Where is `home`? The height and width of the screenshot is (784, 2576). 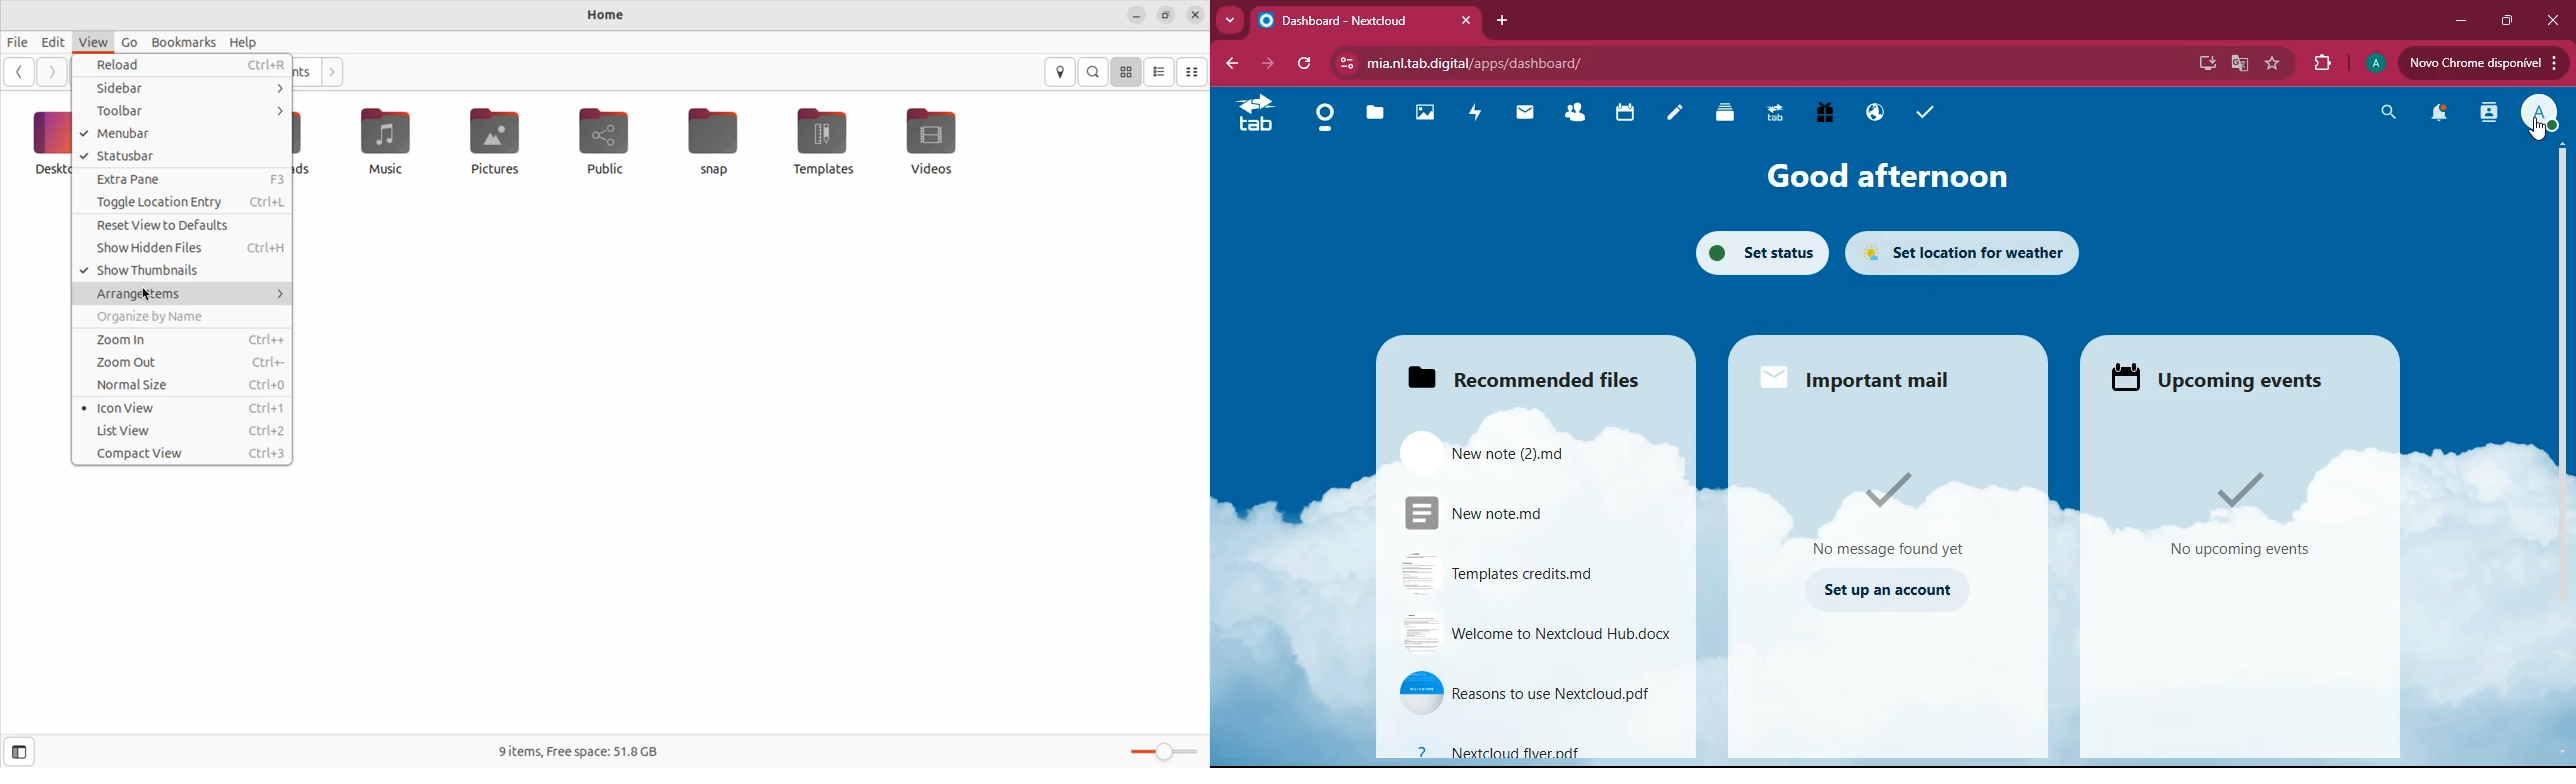 home is located at coordinates (1324, 119).